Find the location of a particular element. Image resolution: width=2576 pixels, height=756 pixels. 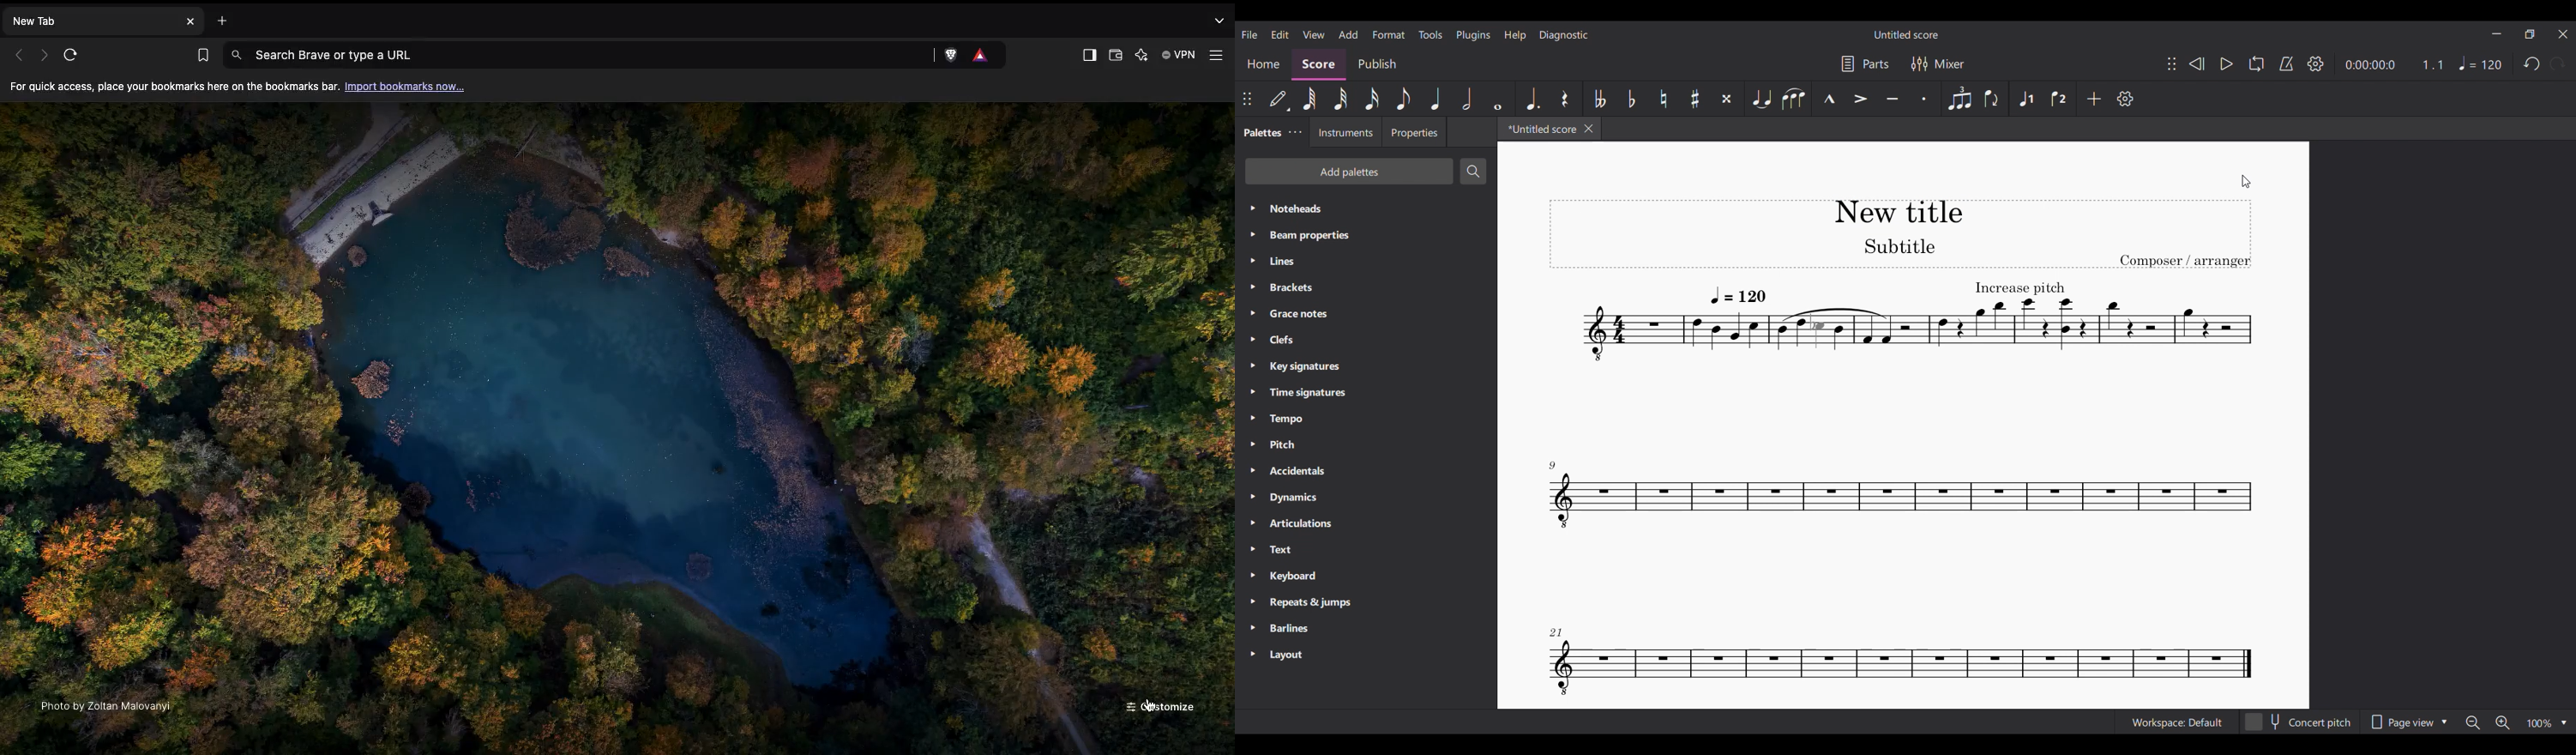

Search Brave or type a URL is located at coordinates (580, 54).